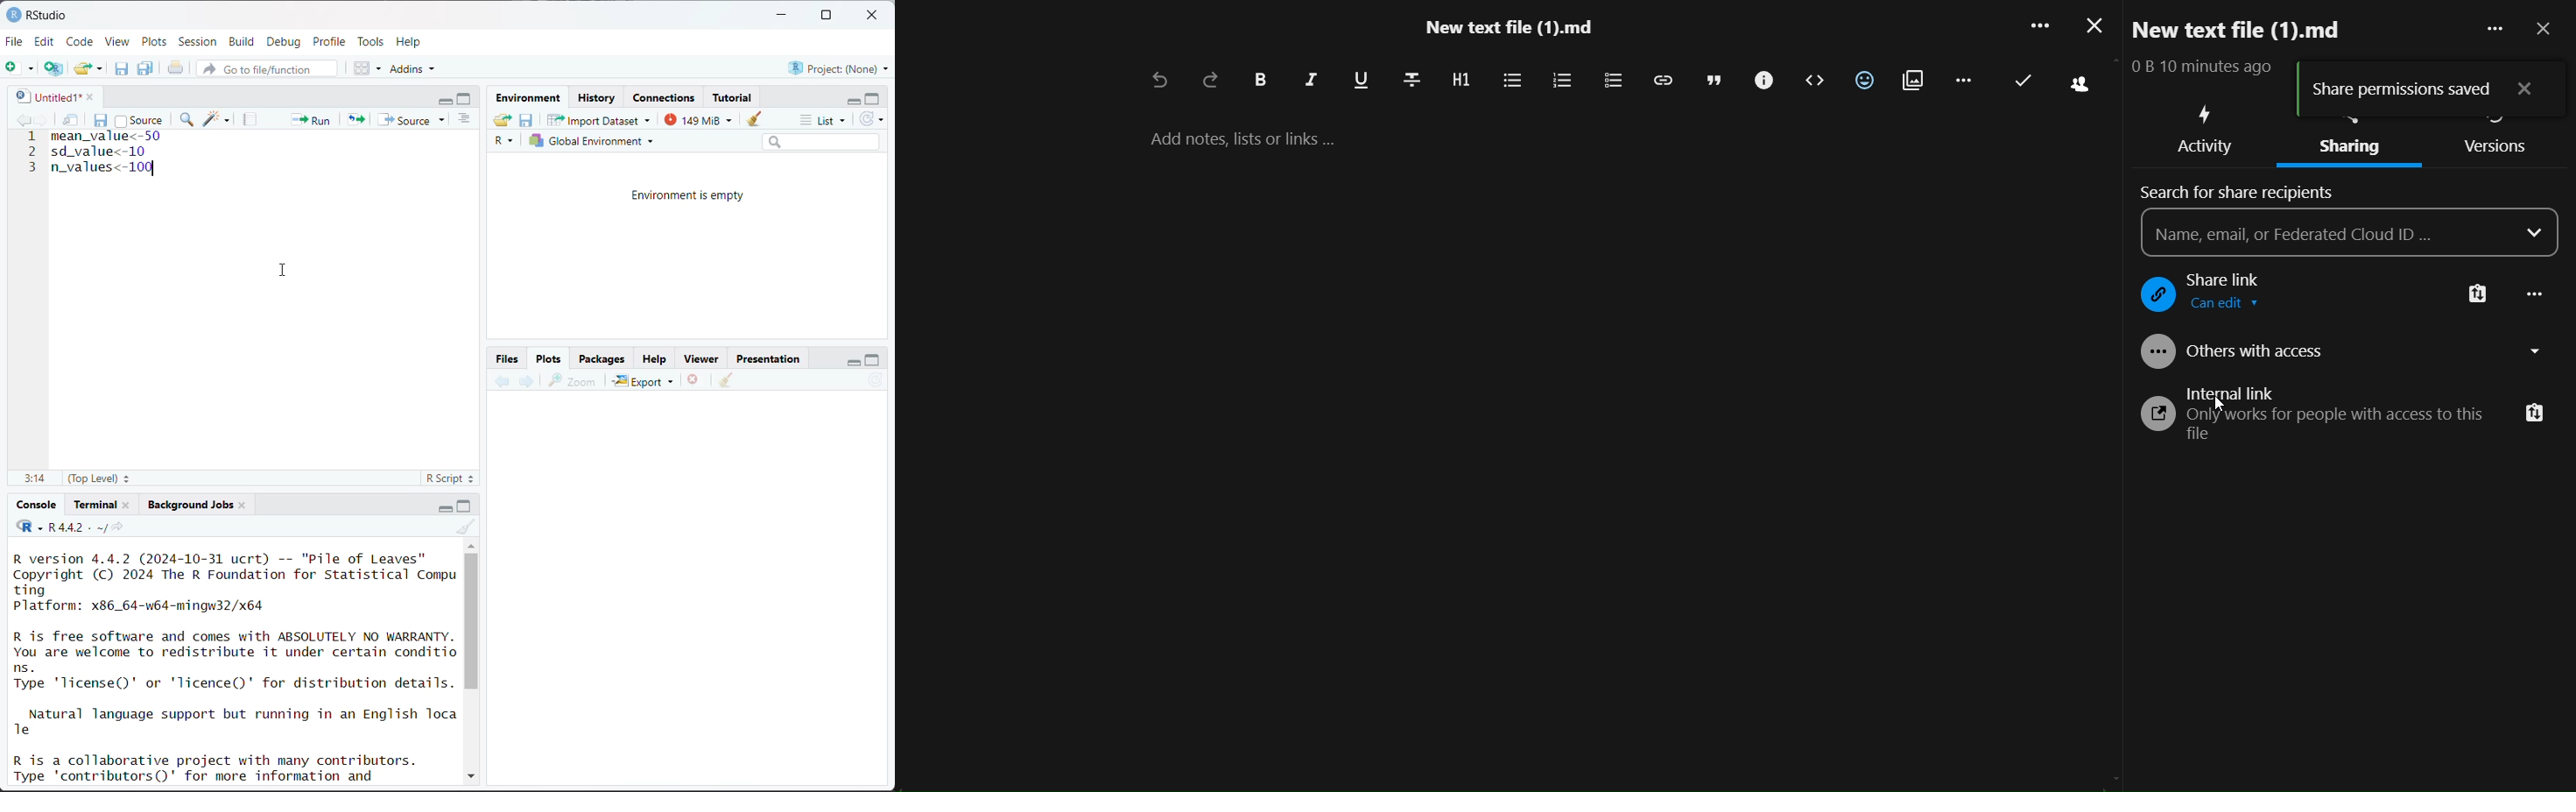 This screenshot has height=812, width=2576. Describe the element at coordinates (46, 41) in the screenshot. I see `Edit` at that location.